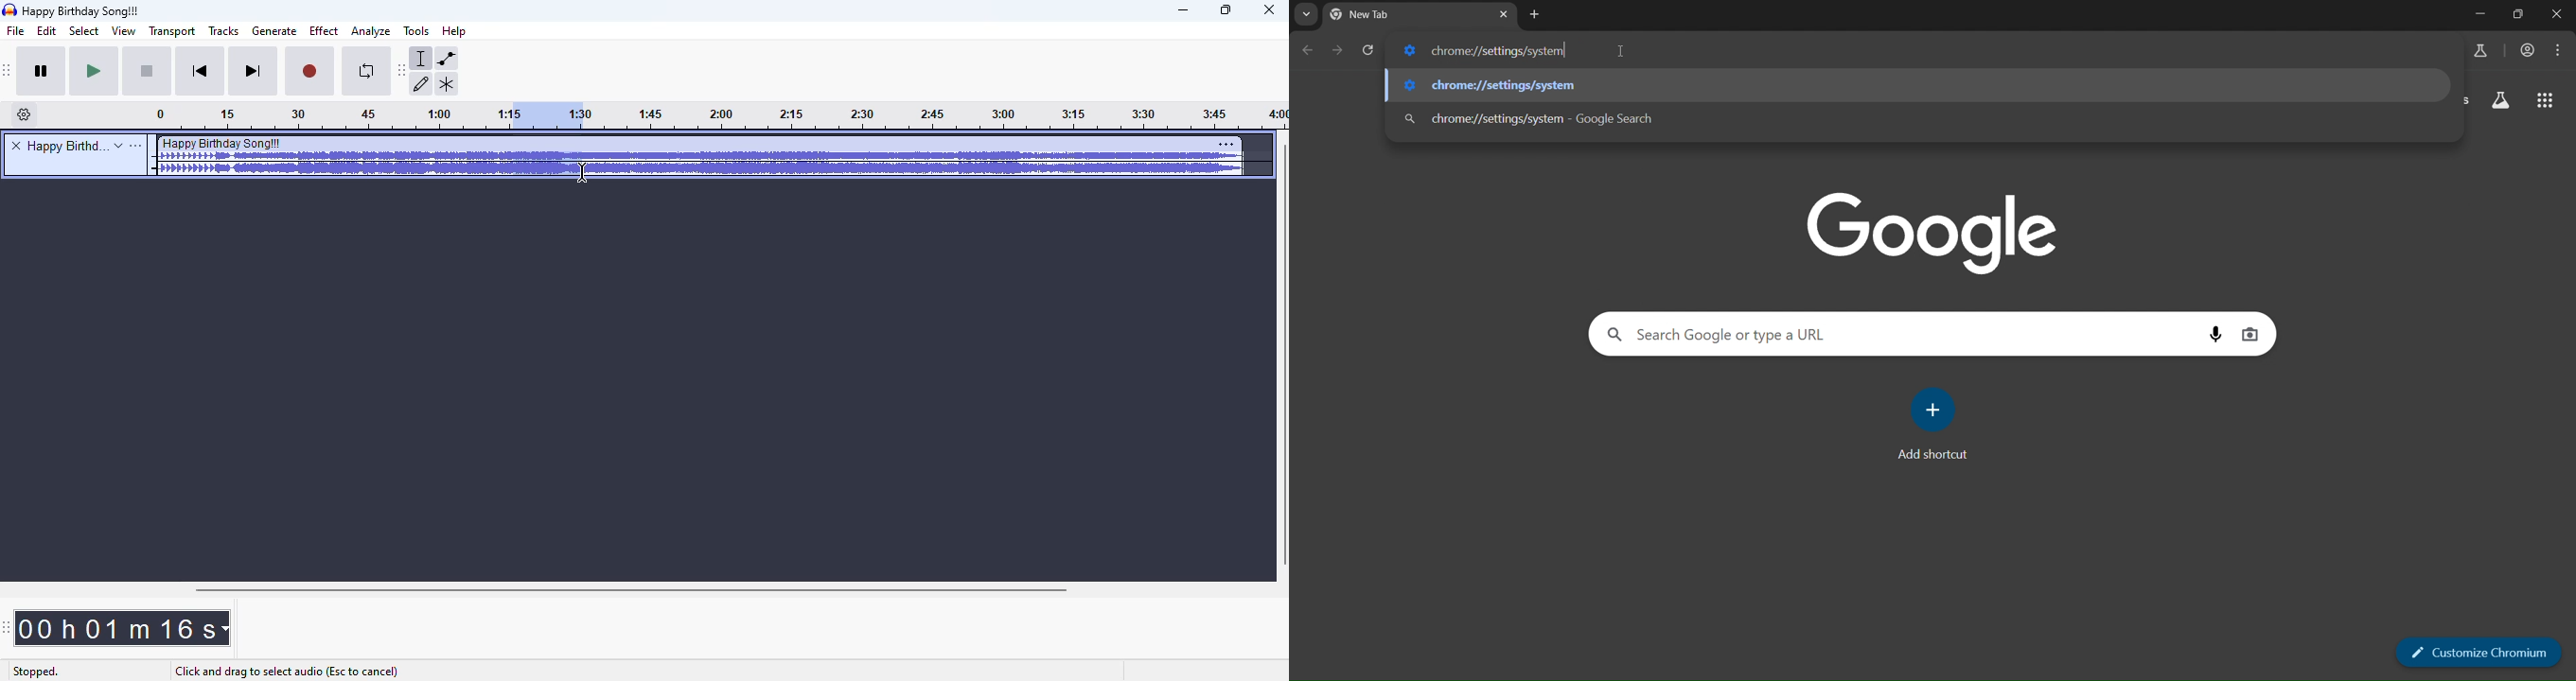 The height and width of the screenshot is (700, 2576). What do you see at coordinates (49, 31) in the screenshot?
I see `edit` at bounding box center [49, 31].